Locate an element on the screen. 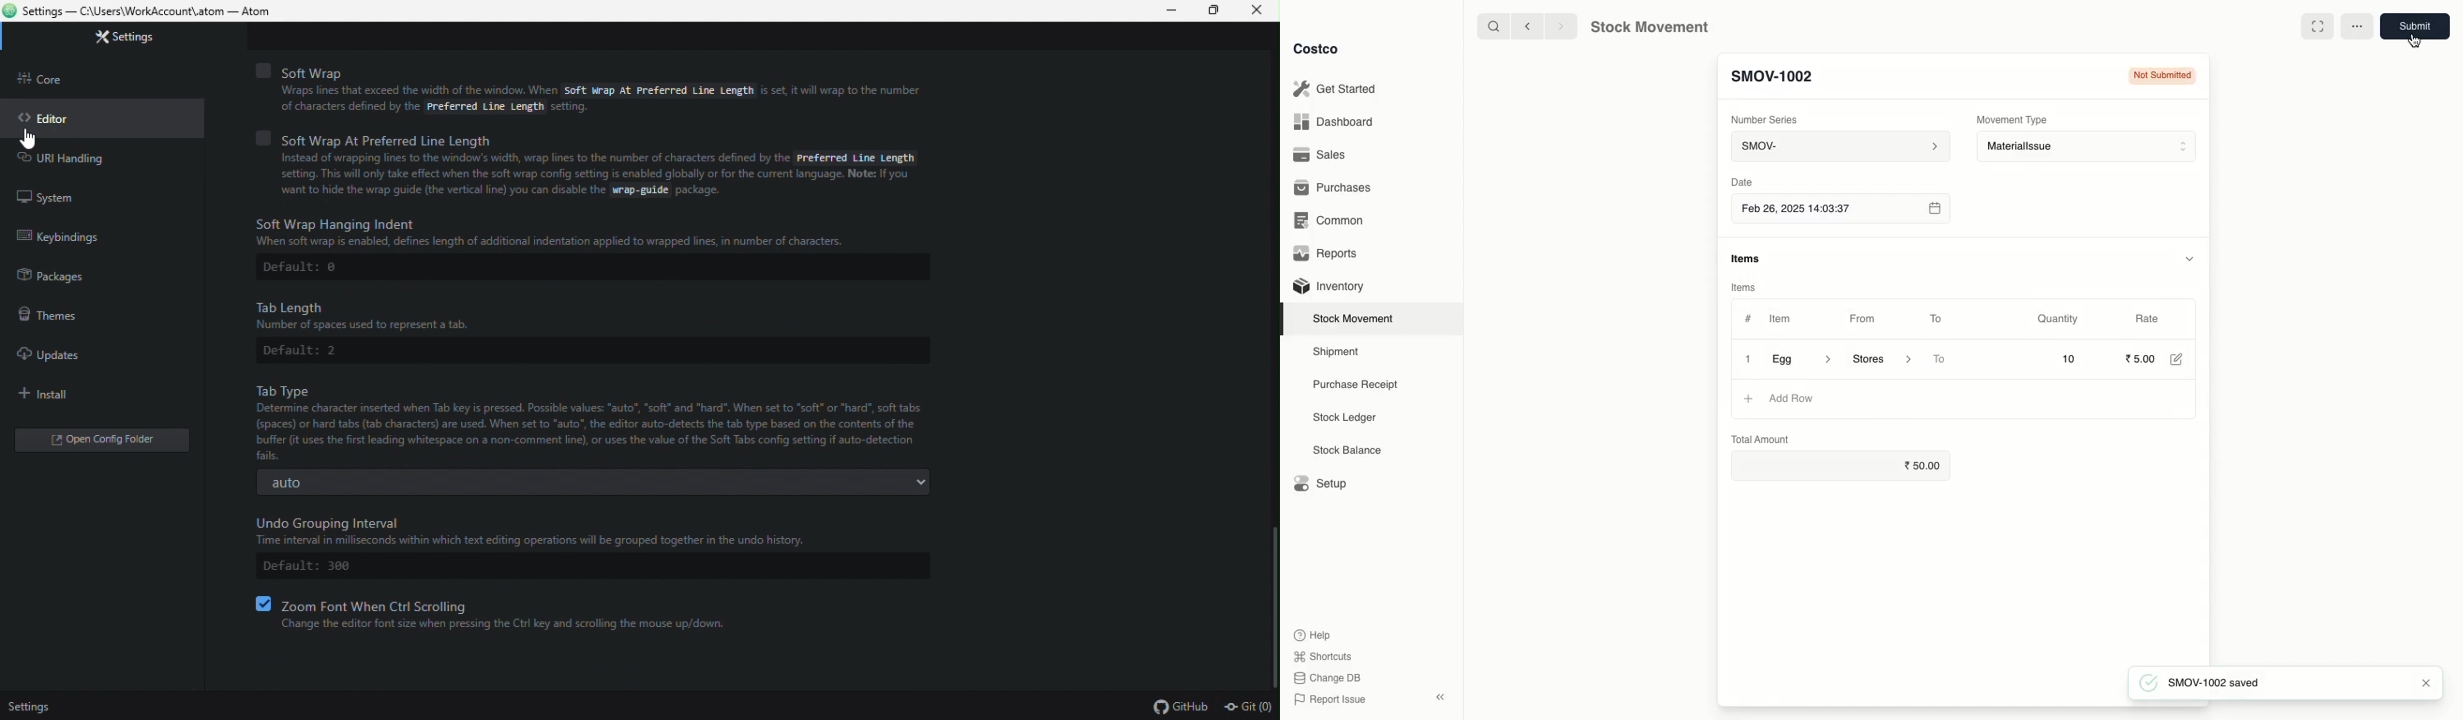  SMOV-1002 saved is located at coordinates (2210, 682).